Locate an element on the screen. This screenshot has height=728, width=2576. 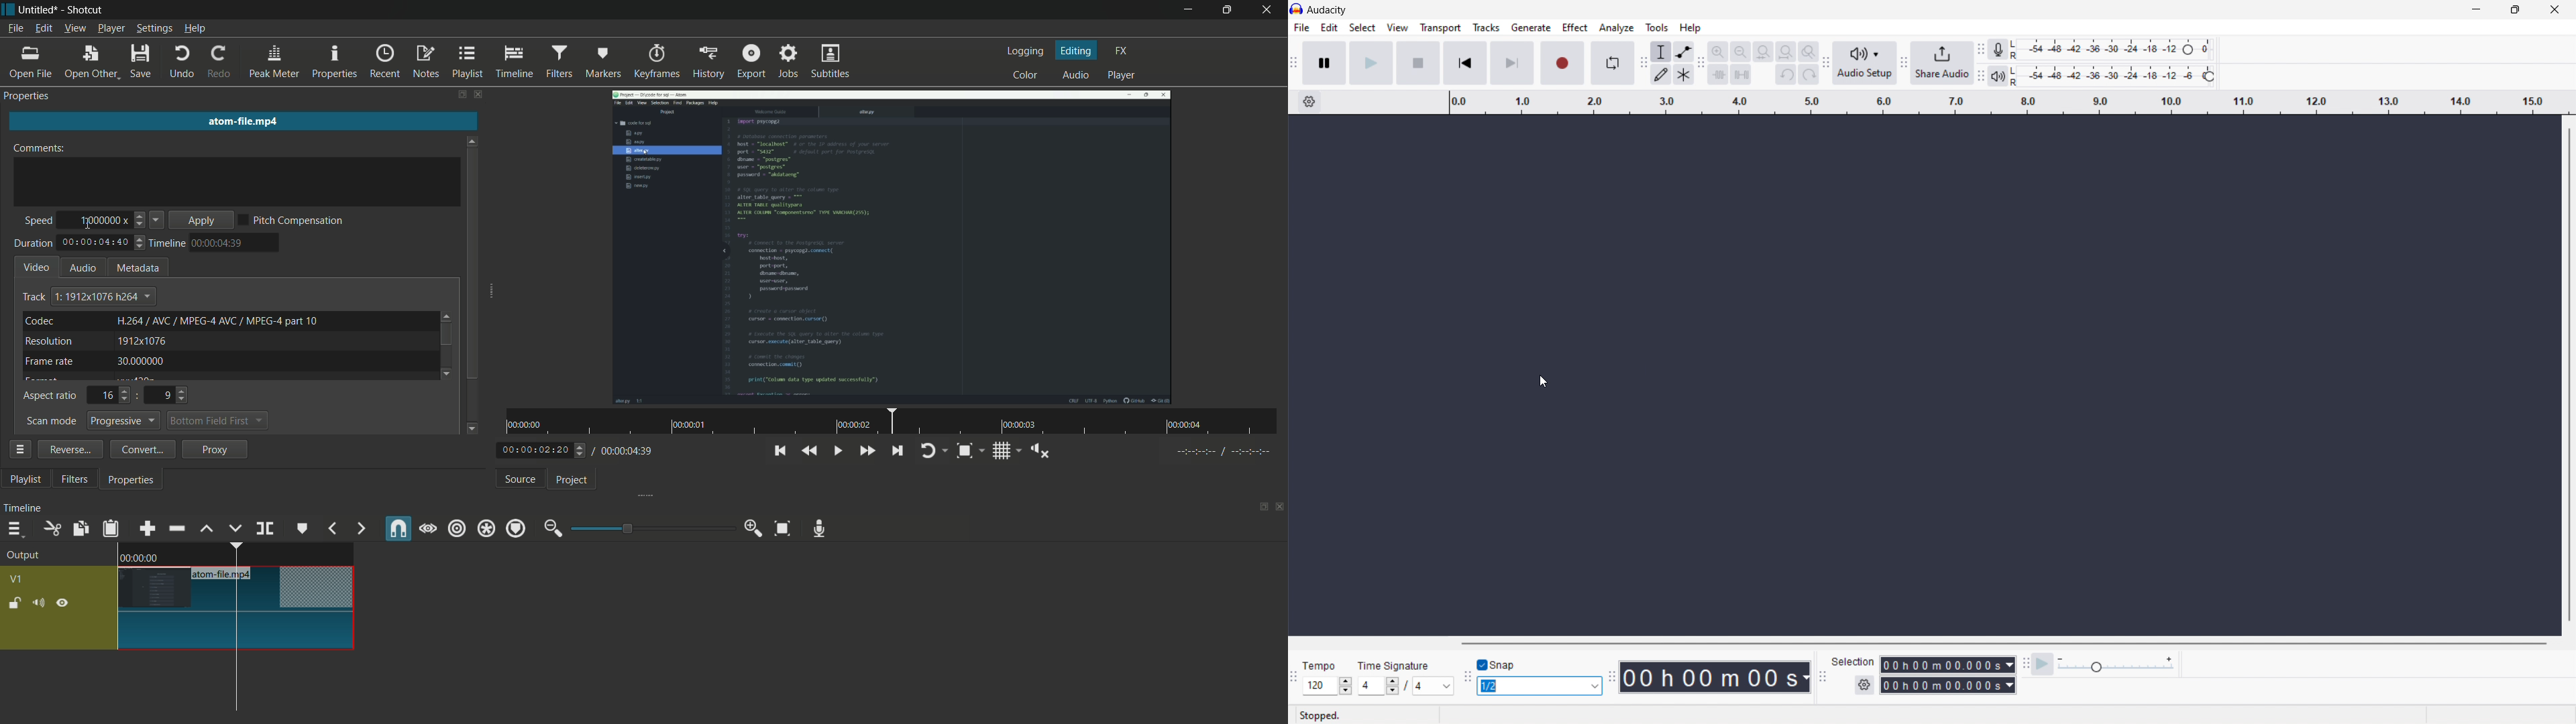
filters is located at coordinates (77, 480).